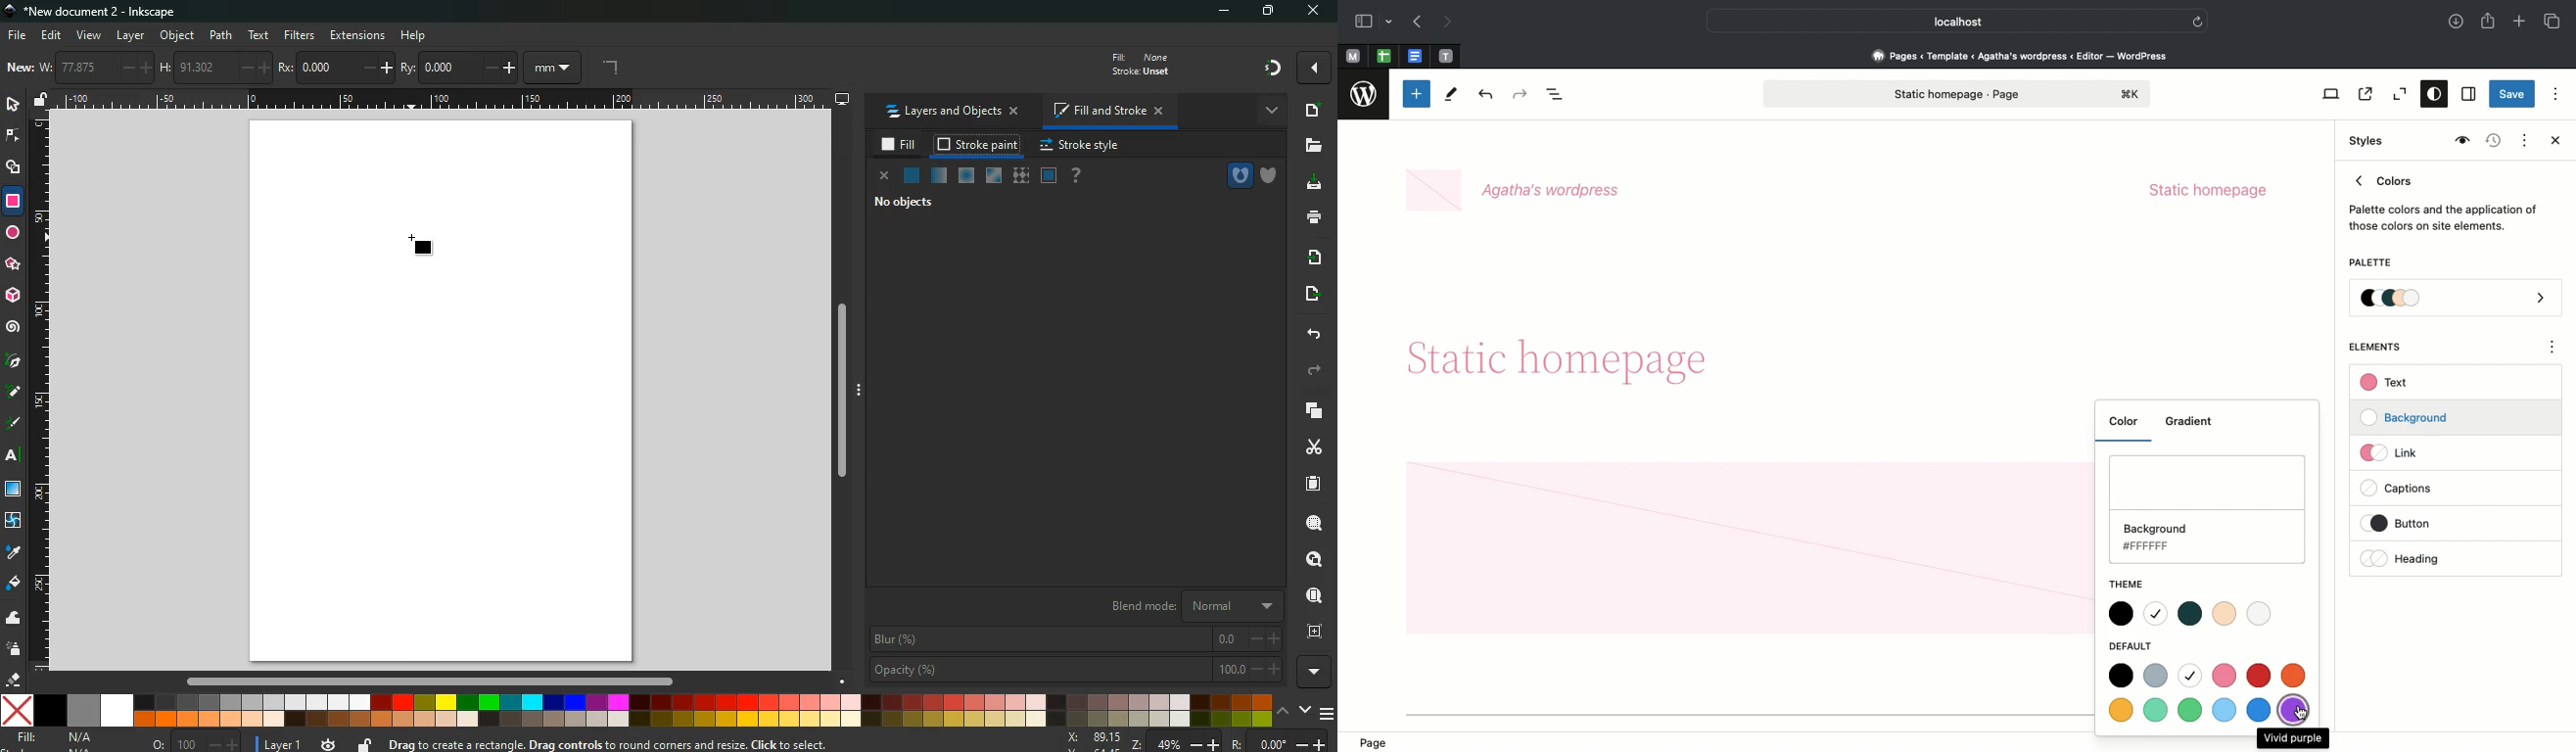 The height and width of the screenshot is (756, 2576). I want to click on stroke paint, so click(978, 145).